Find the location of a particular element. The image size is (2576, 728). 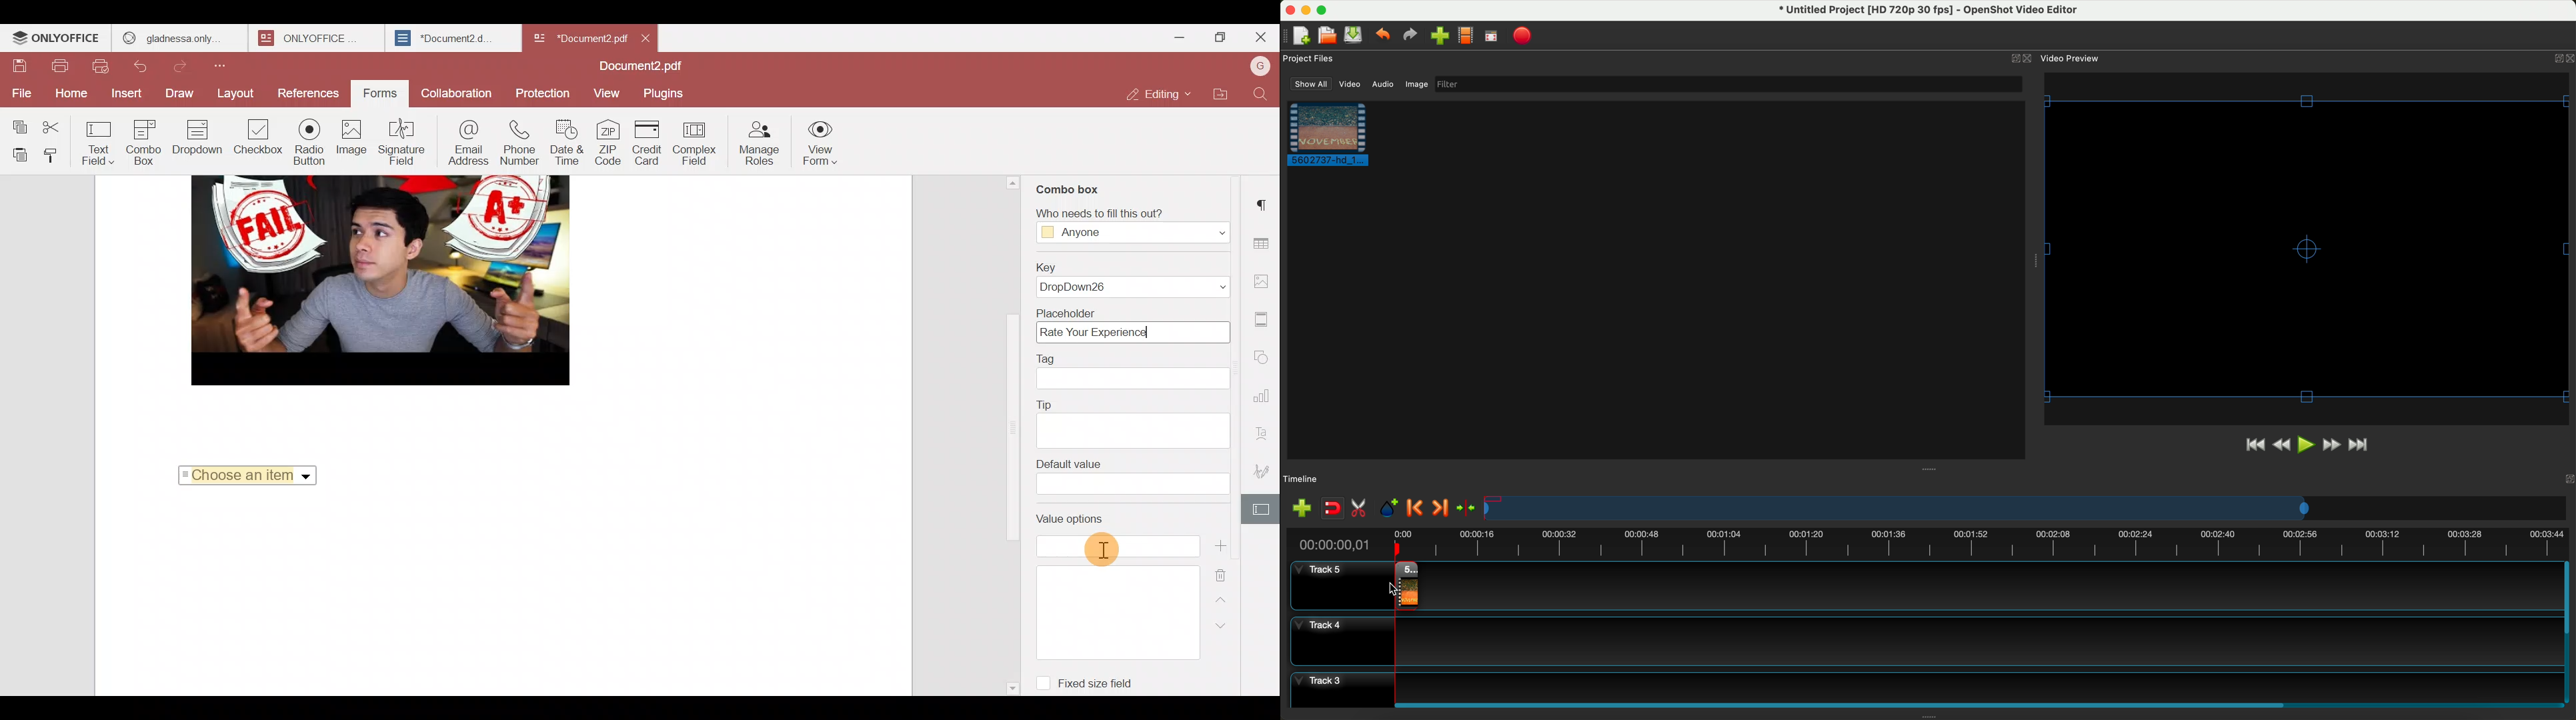

Remove value is located at coordinates (1223, 576).